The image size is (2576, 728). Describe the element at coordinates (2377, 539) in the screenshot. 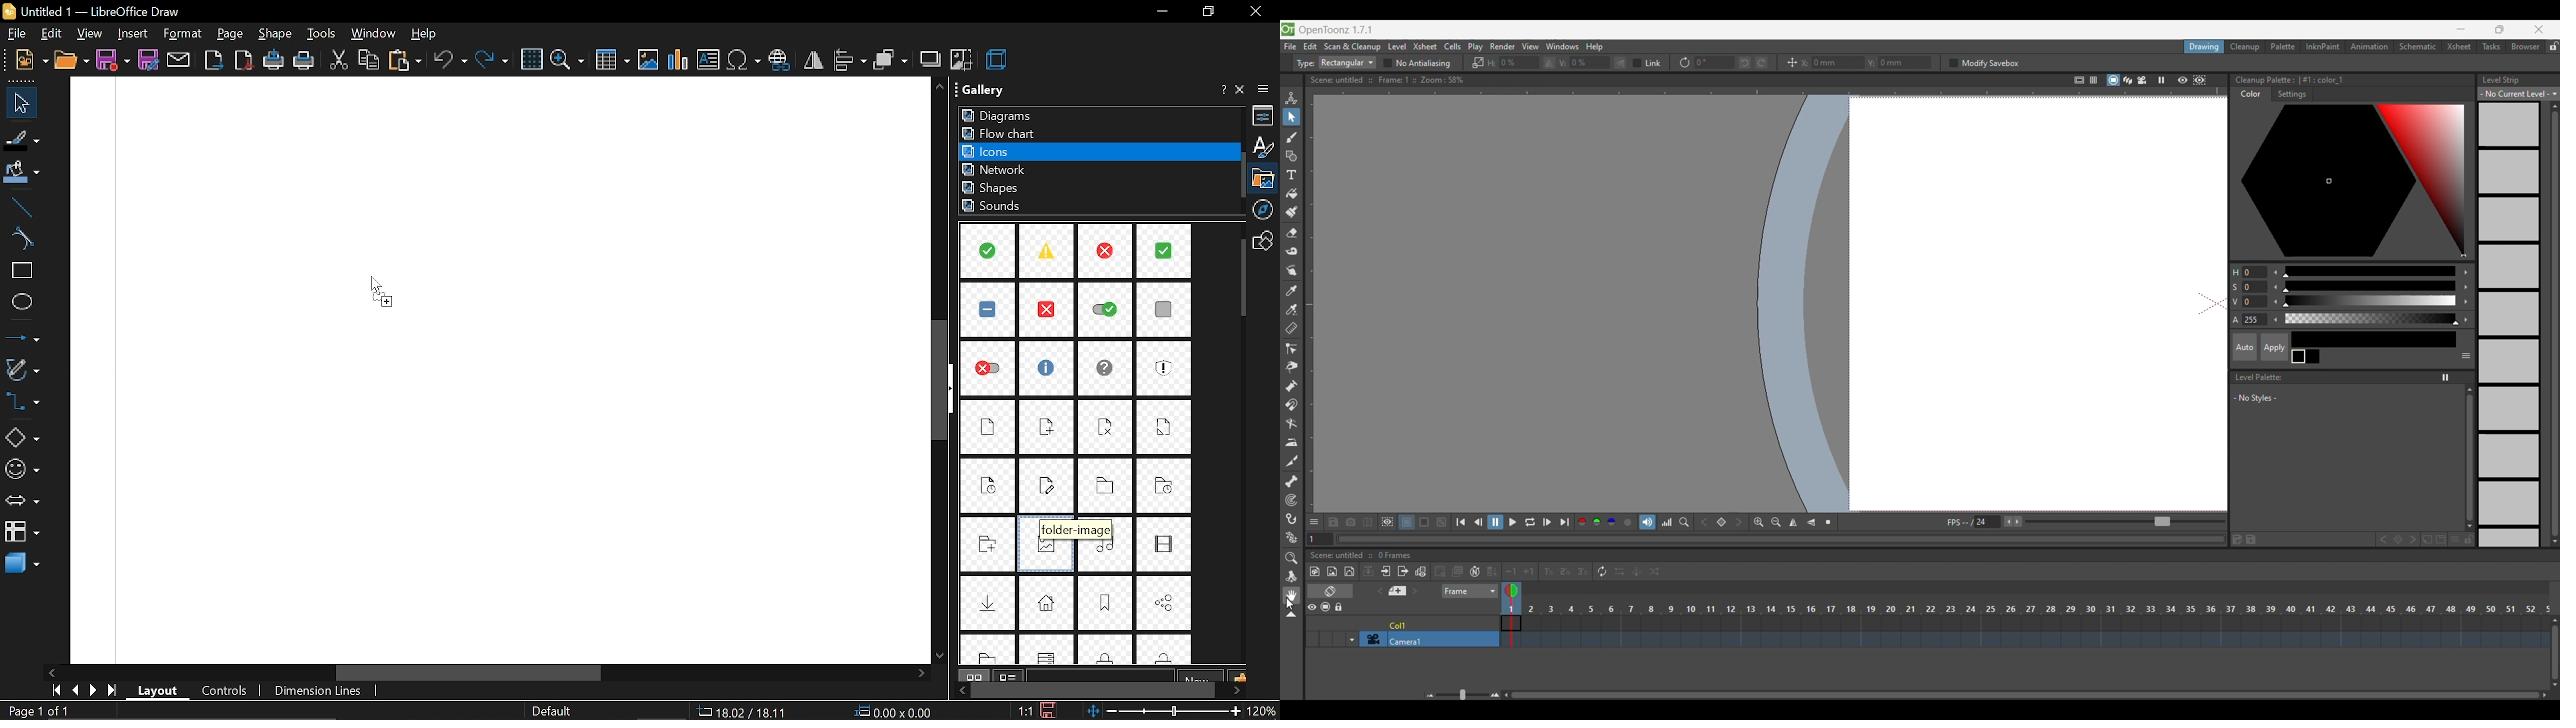

I see `Previous key` at that location.